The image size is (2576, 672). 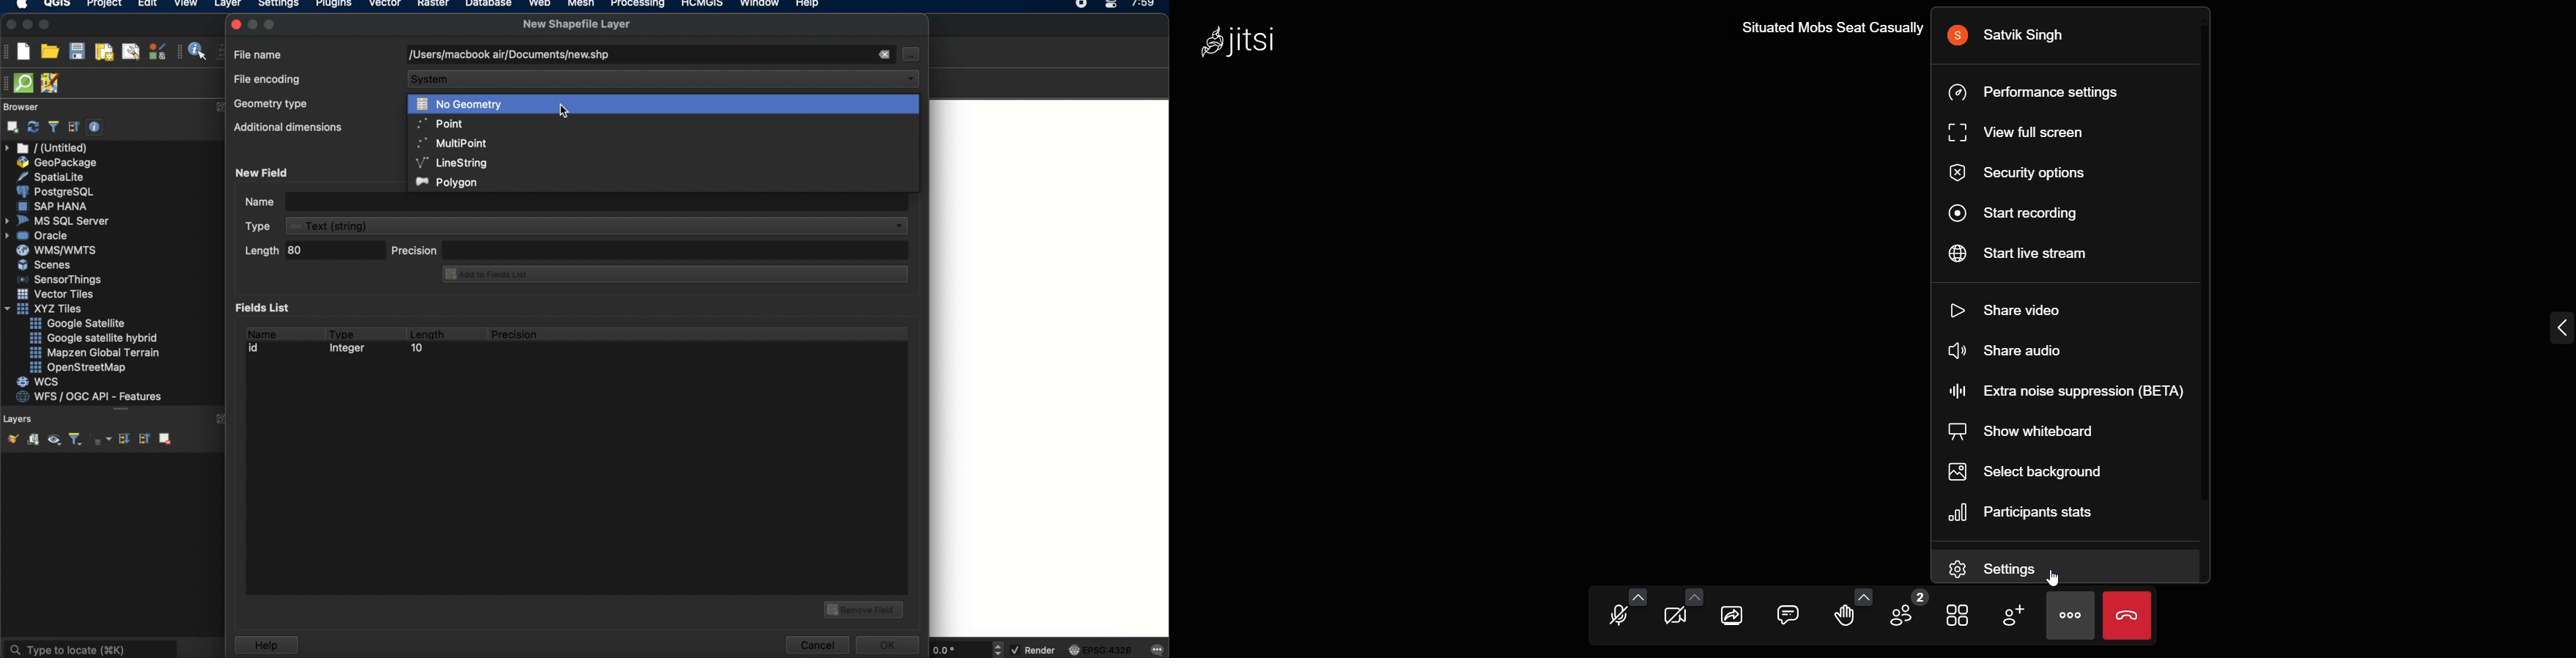 I want to click on Jitsi, so click(x=1245, y=40).